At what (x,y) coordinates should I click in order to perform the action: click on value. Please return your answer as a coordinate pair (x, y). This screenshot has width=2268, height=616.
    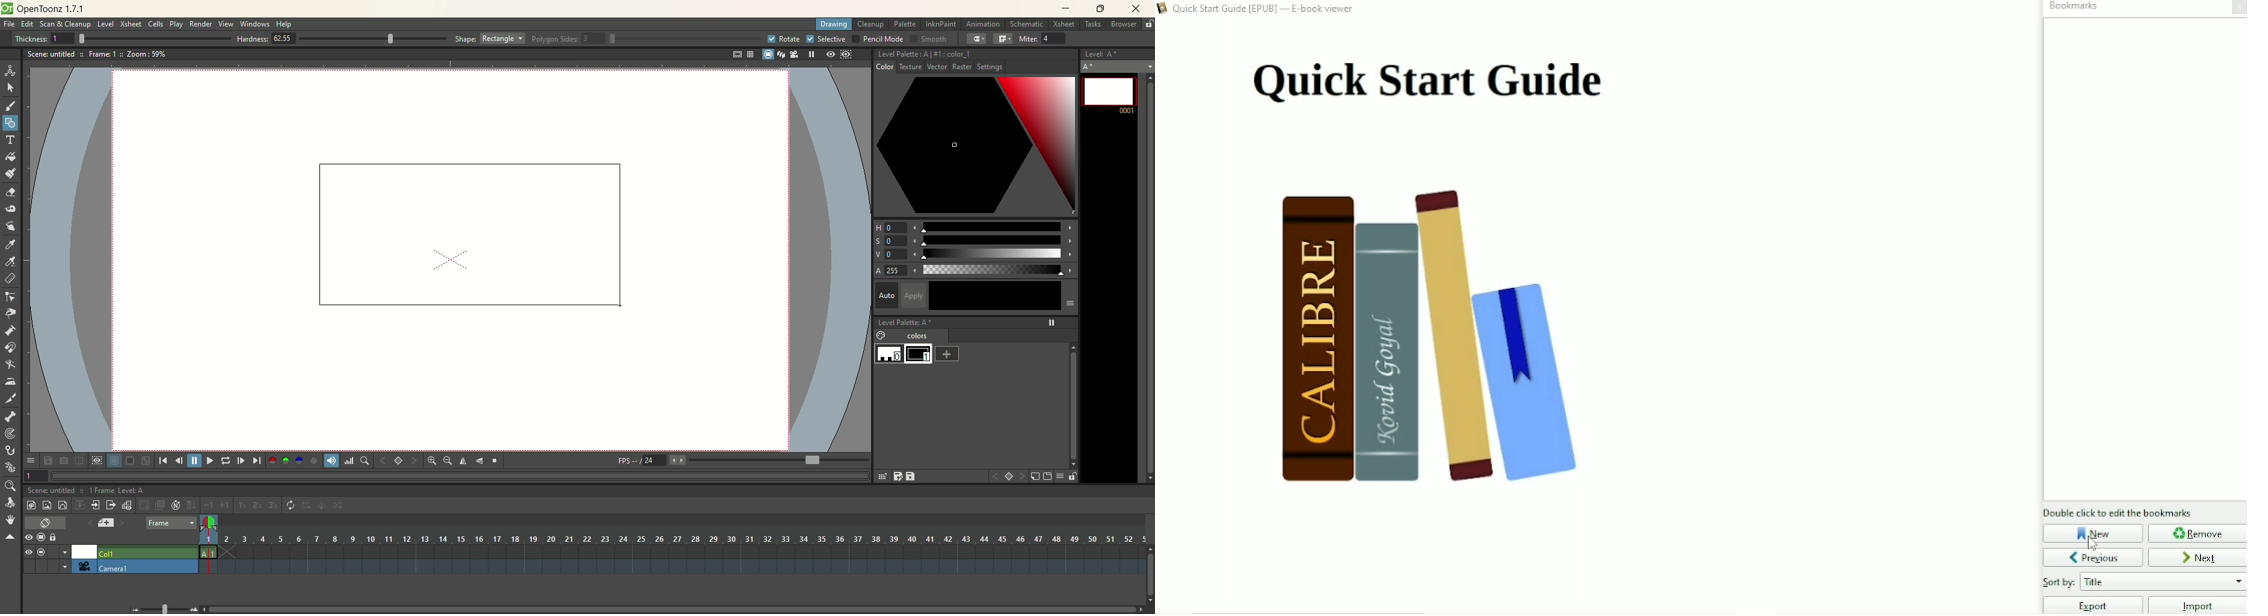
    Looking at the image, I should click on (976, 255).